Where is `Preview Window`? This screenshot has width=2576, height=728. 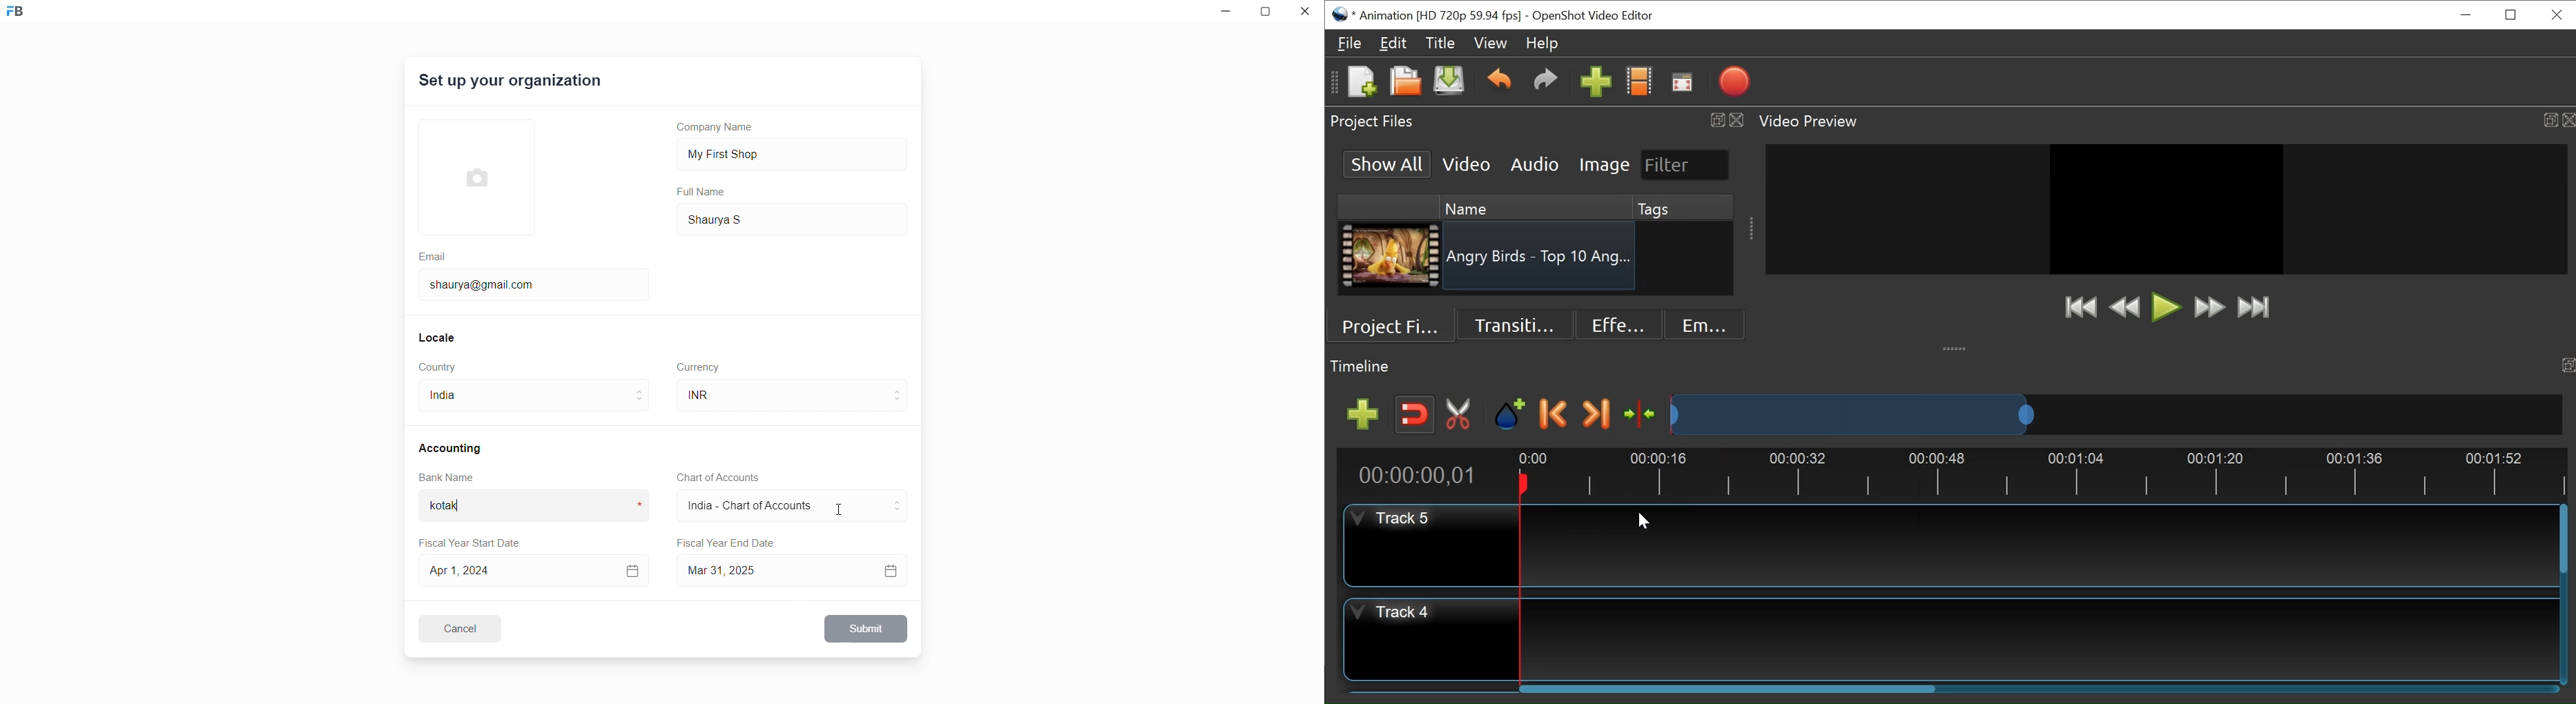
Preview Window is located at coordinates (2167, 209).